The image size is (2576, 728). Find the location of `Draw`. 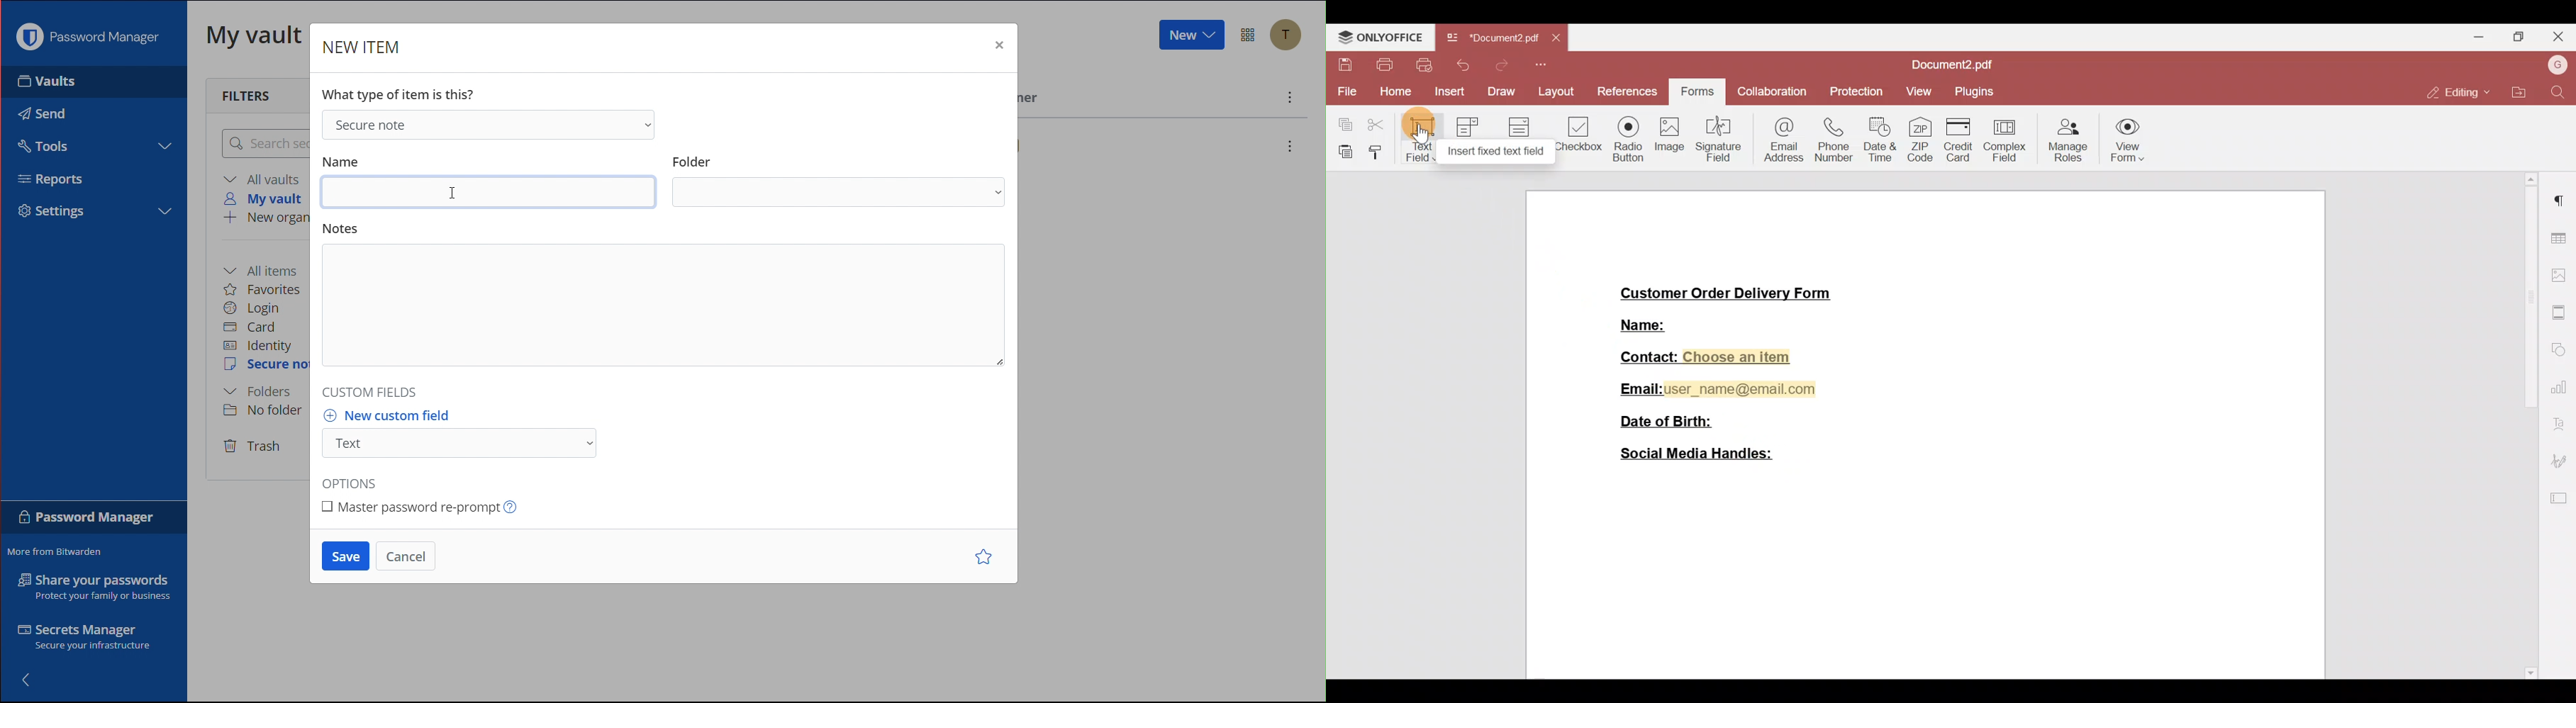

Draw is located at coordinates (1501, 90).